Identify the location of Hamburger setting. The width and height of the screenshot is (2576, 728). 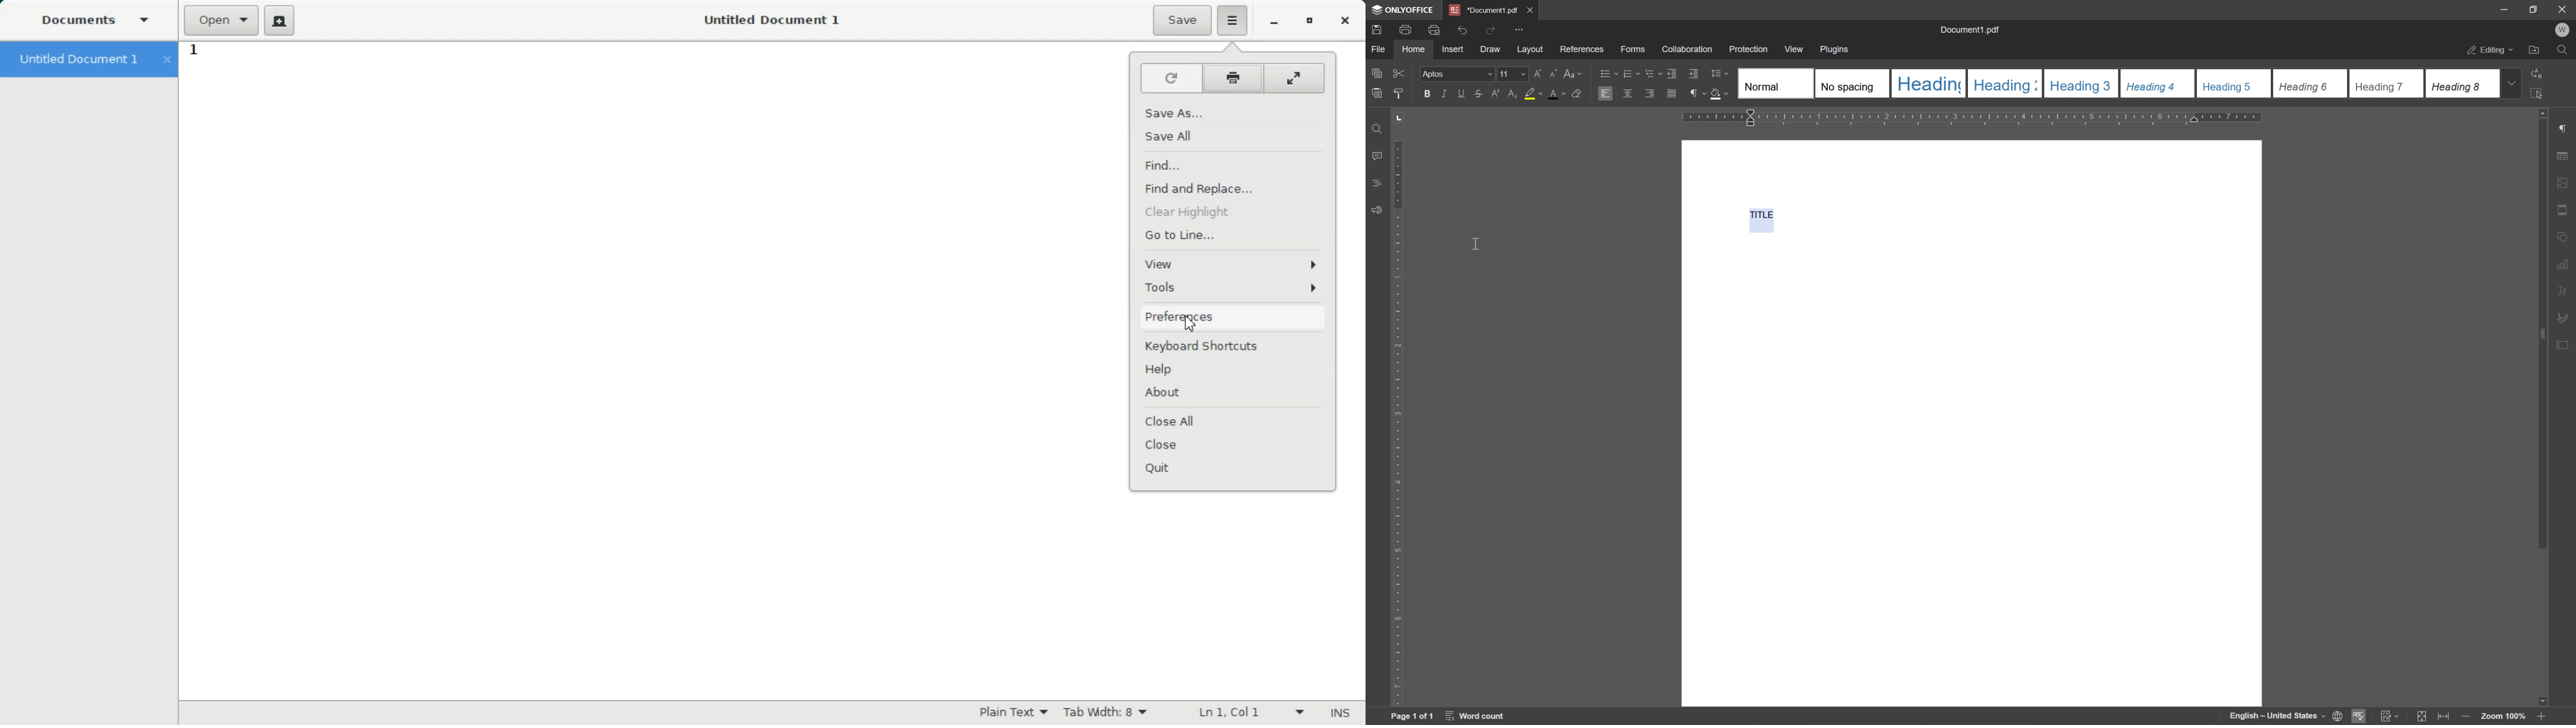
(1233, 21).